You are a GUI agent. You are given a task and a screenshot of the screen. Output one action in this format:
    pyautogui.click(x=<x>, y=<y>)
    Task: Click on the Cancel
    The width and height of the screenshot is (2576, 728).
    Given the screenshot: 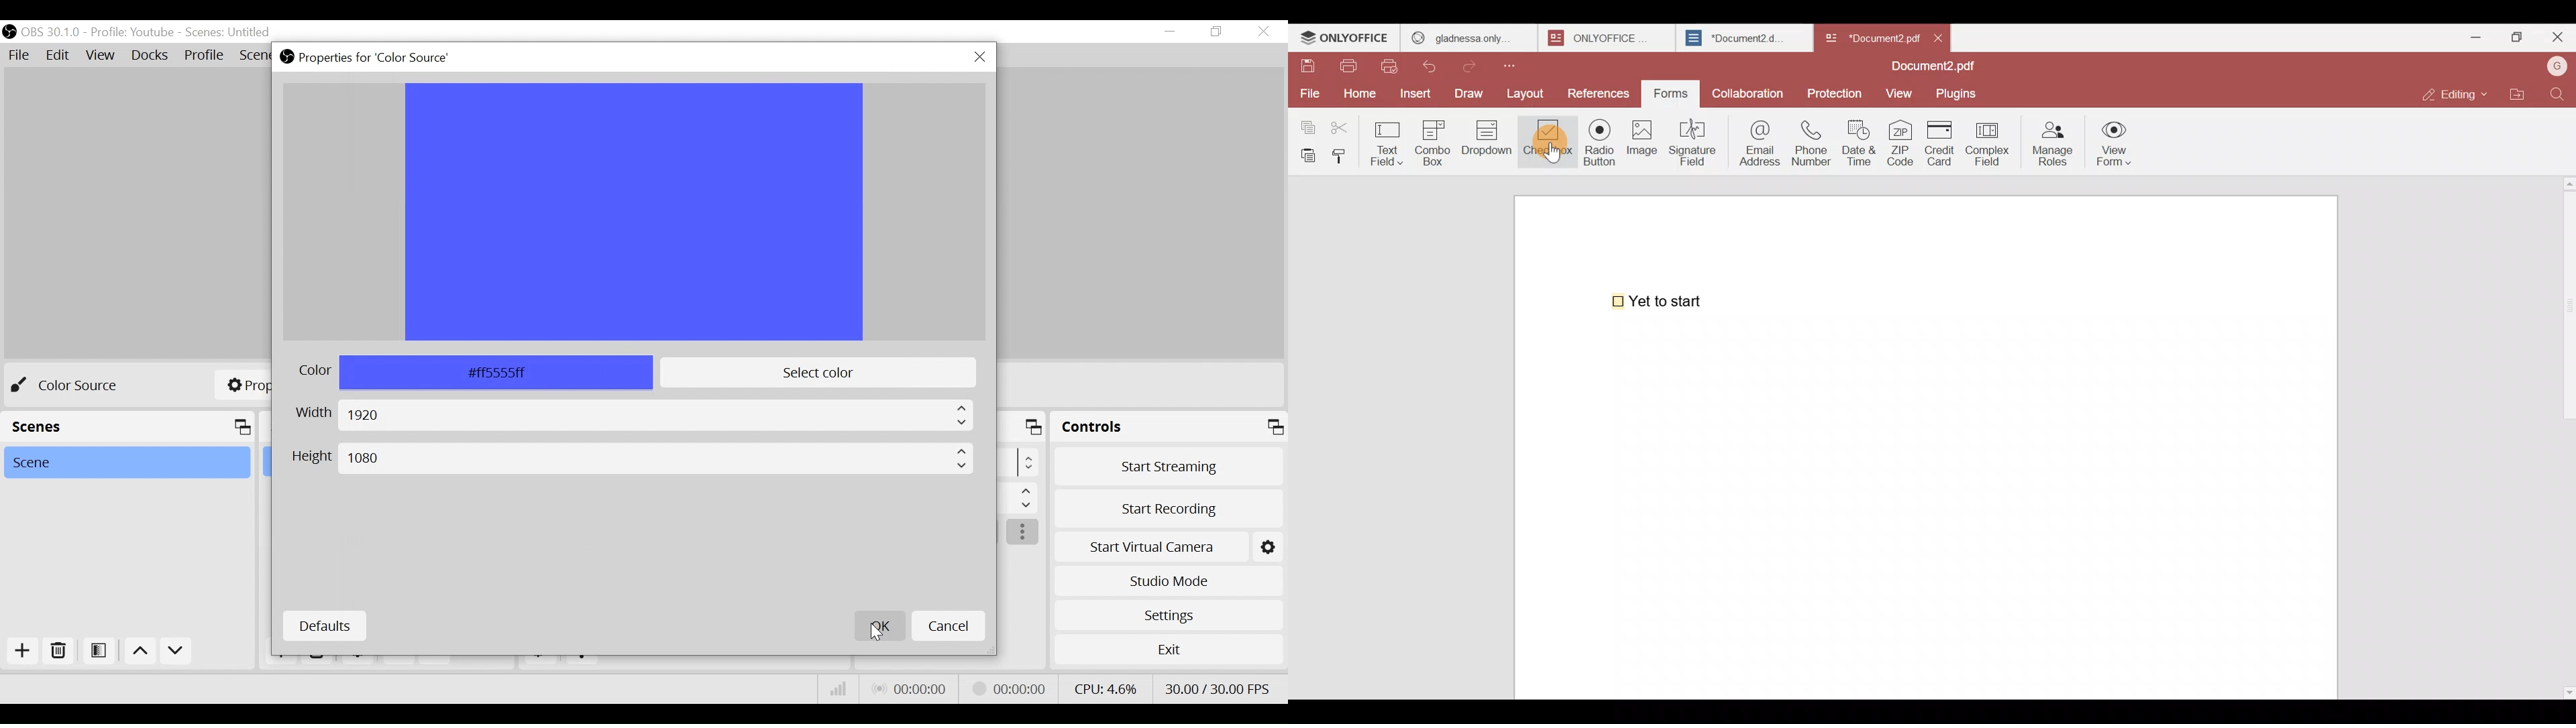 What is the action you would take?
    pyautogui.click(x=947, y=627)
    